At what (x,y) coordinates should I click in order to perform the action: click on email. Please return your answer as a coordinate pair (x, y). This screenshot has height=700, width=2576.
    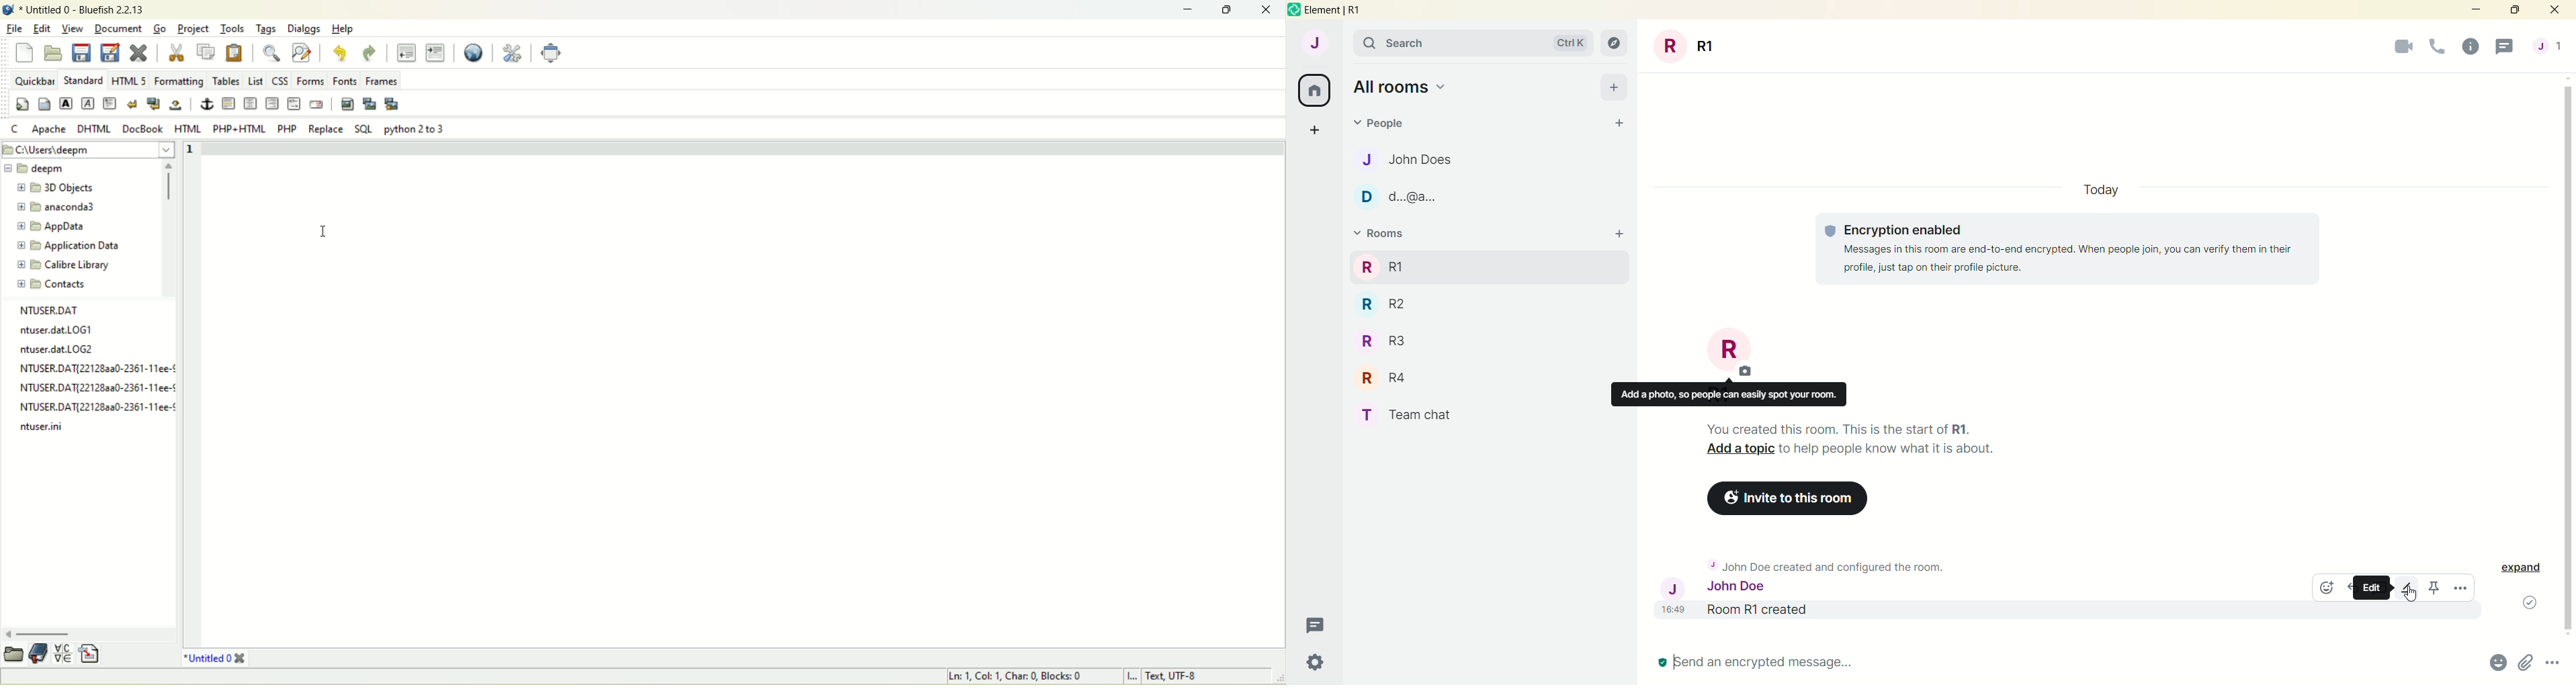
    Looking at the image, I should click on (316, 105).